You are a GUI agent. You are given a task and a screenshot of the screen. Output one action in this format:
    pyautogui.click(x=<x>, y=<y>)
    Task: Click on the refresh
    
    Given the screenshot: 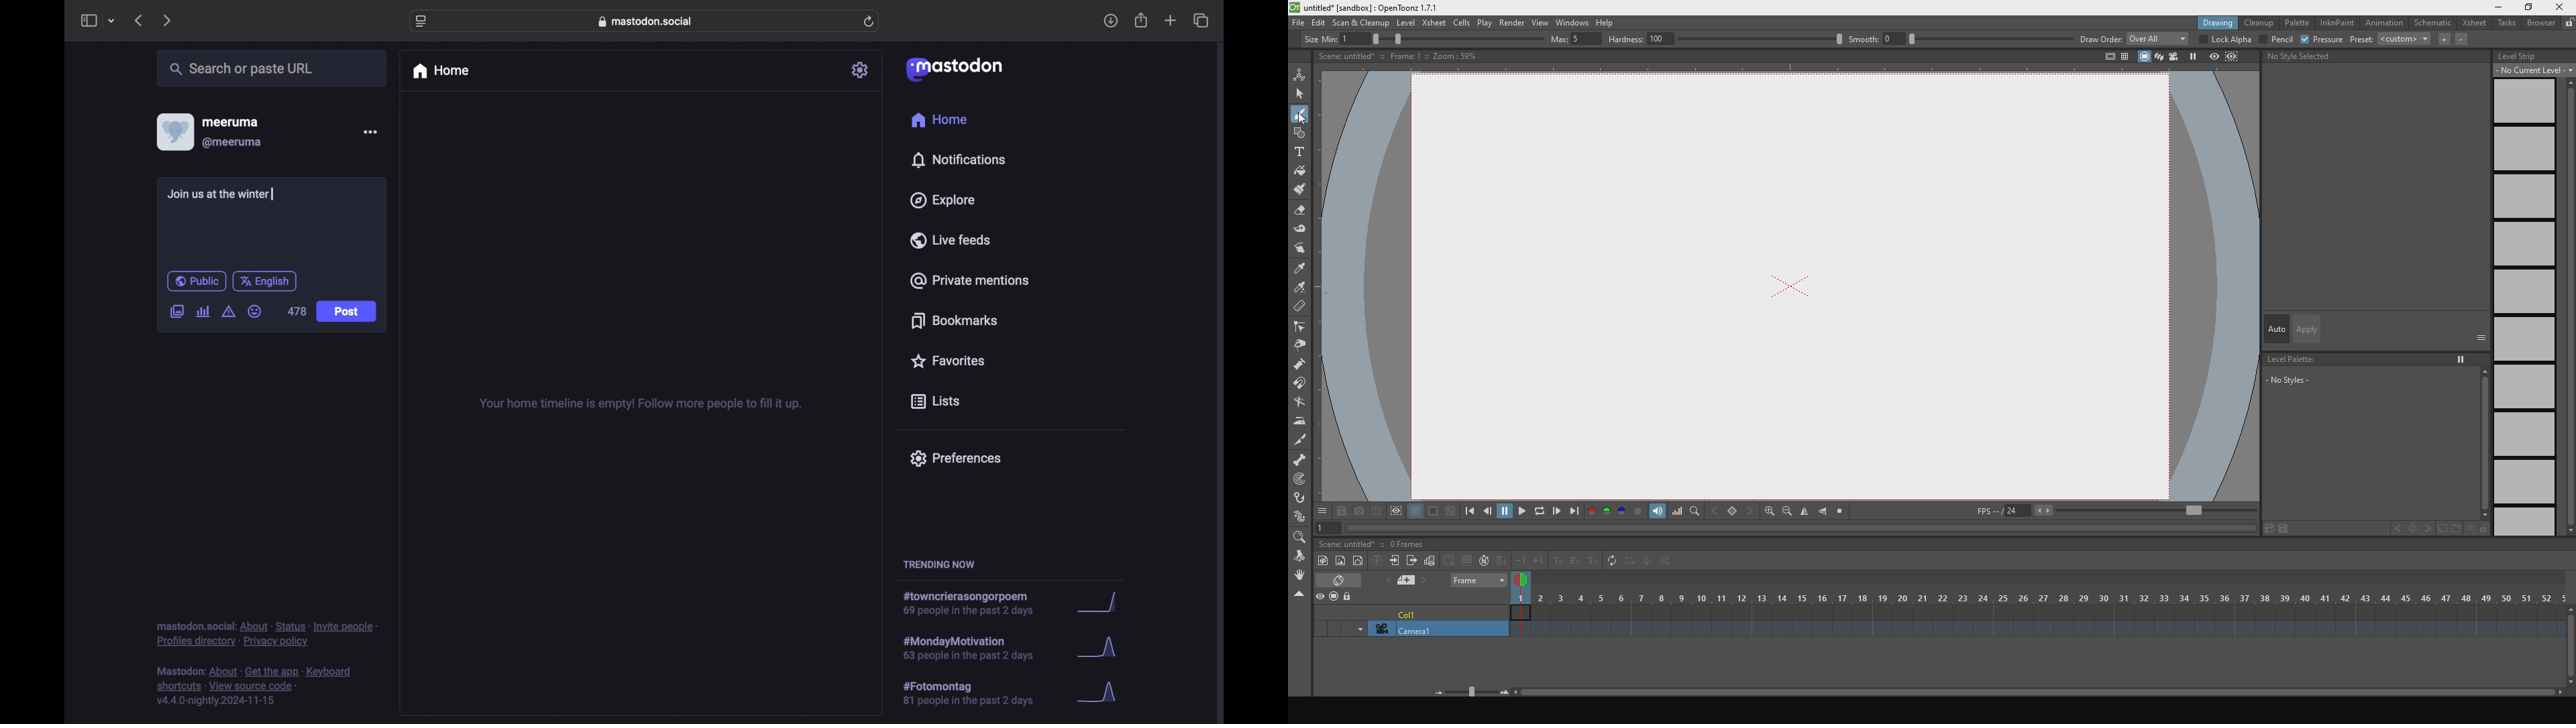 What is the action you would take?
    pyautogui.click(x=870, y=22)
    